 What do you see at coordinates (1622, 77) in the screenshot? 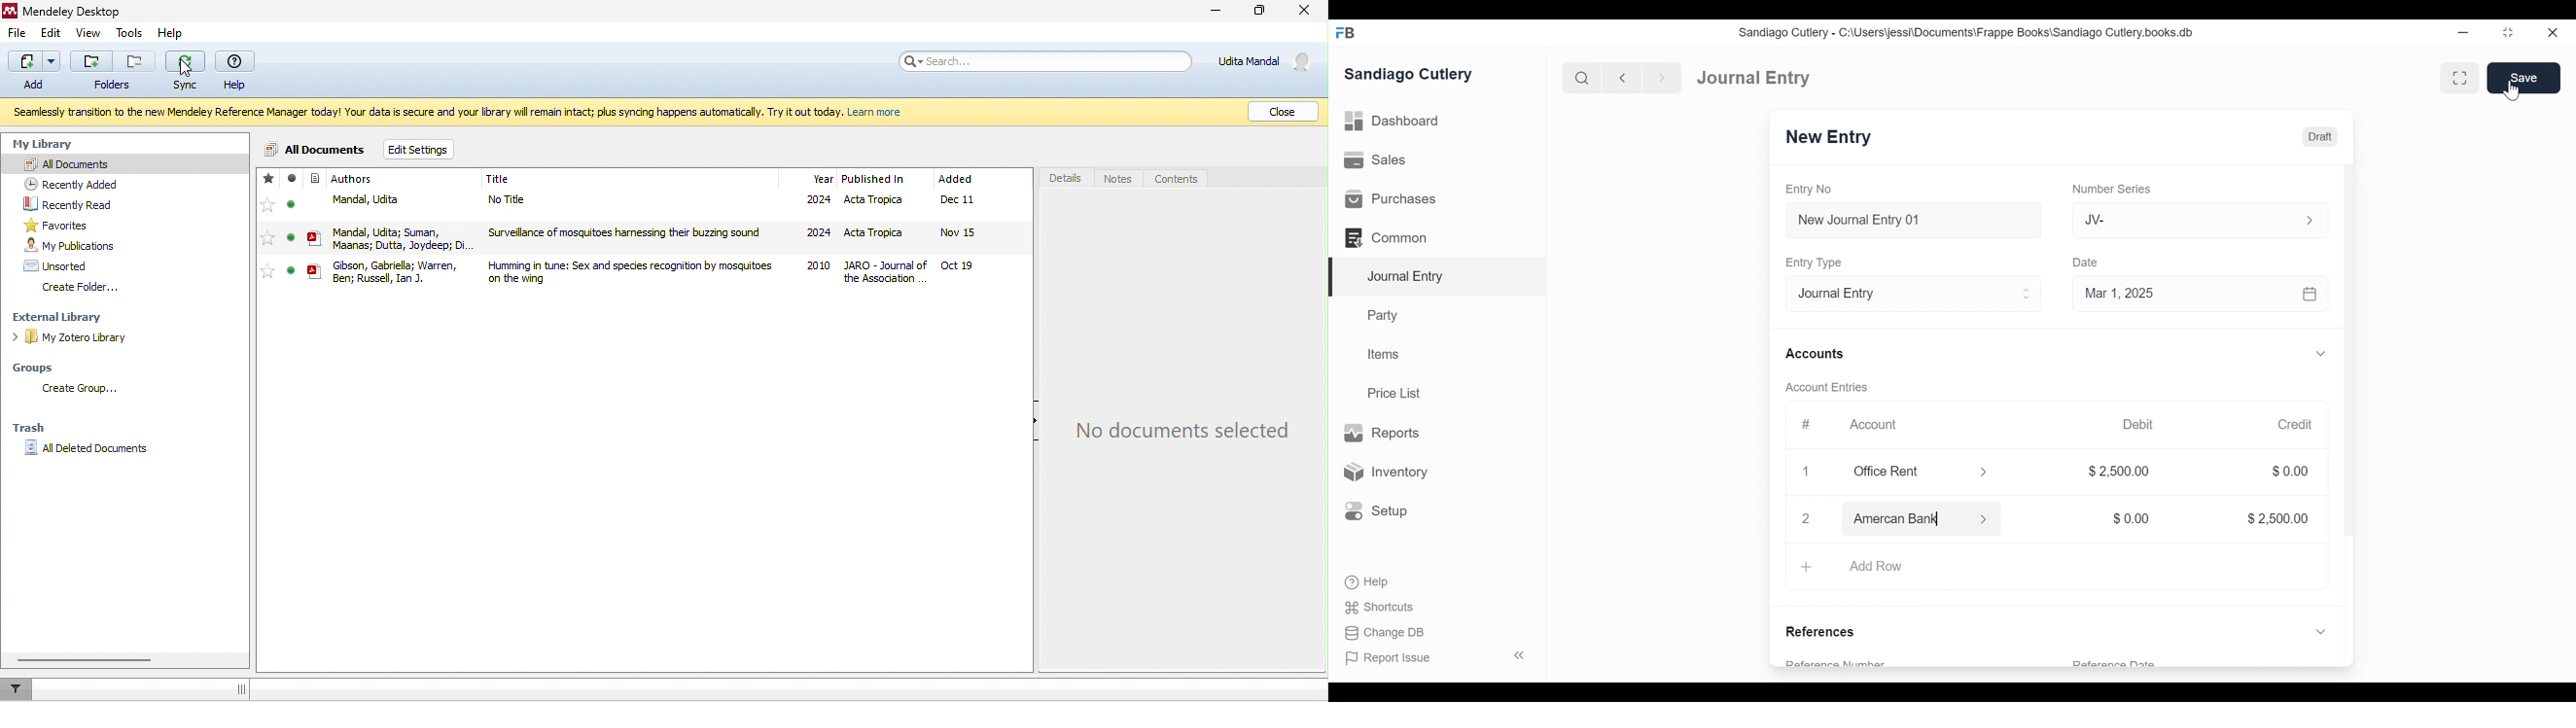
I see `back` at bounding box center [1622, 77].